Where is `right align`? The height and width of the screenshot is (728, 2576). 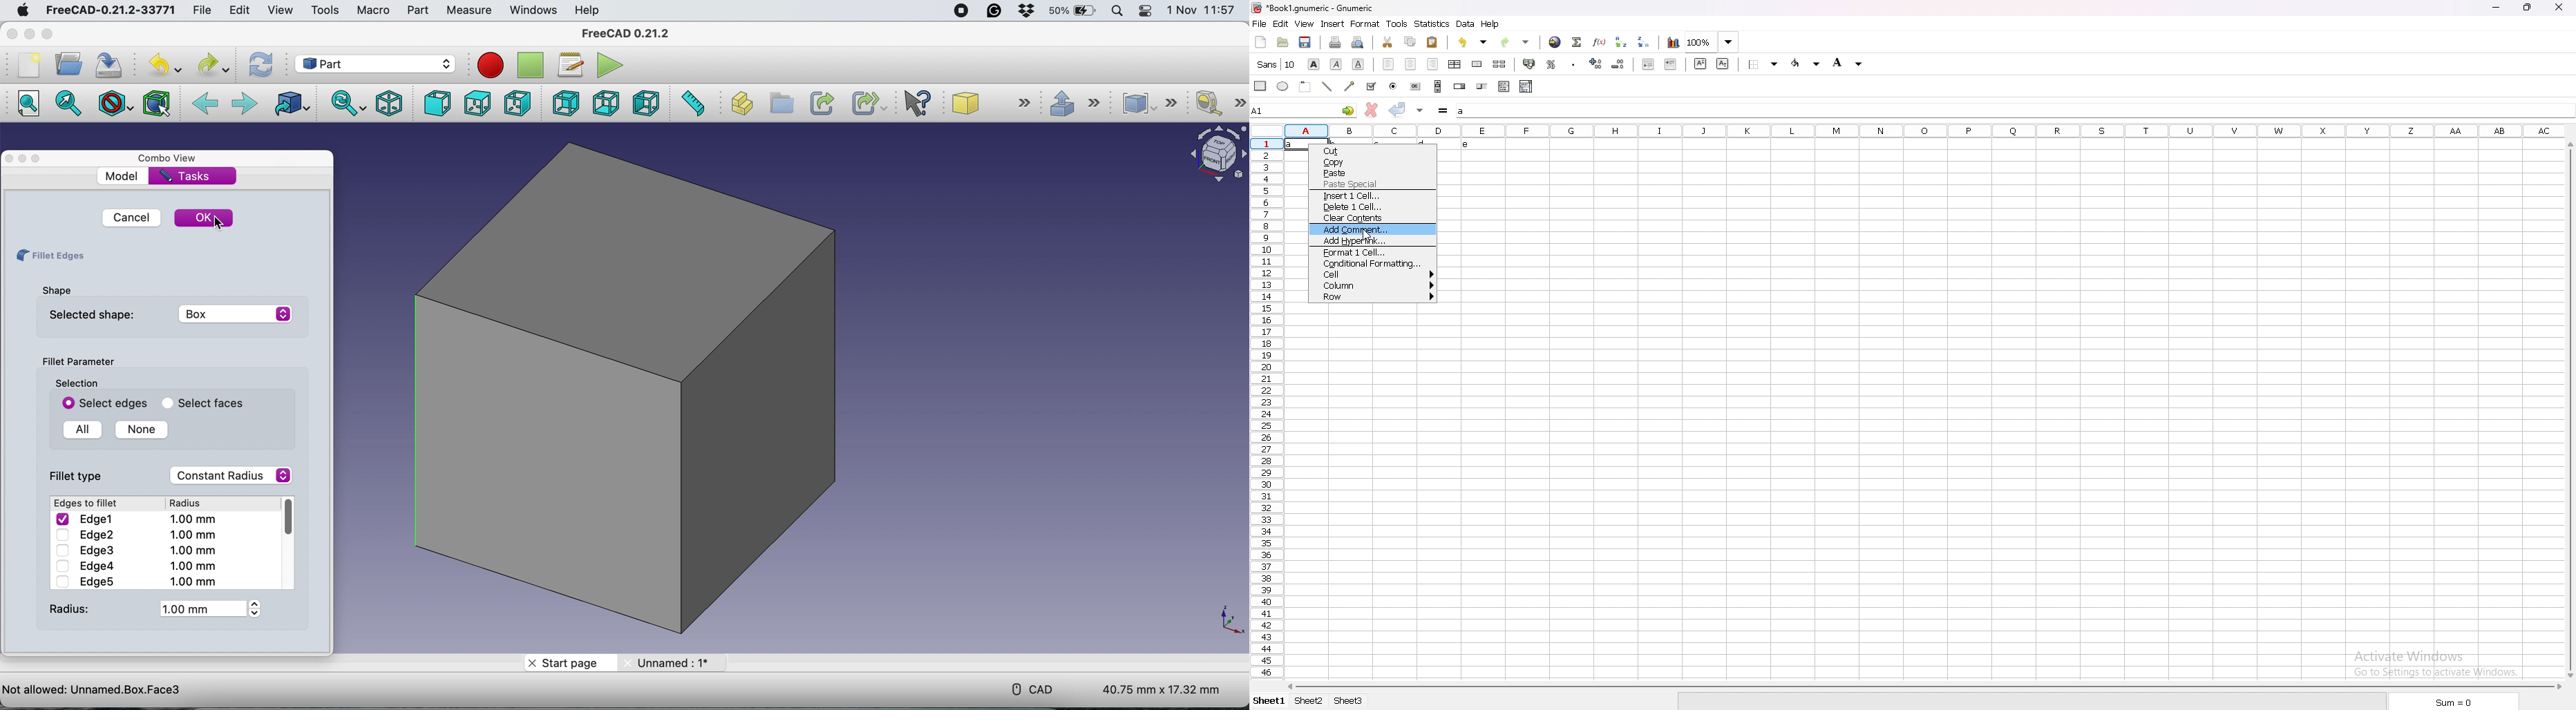
right align is located at coordinates (1433, 64).